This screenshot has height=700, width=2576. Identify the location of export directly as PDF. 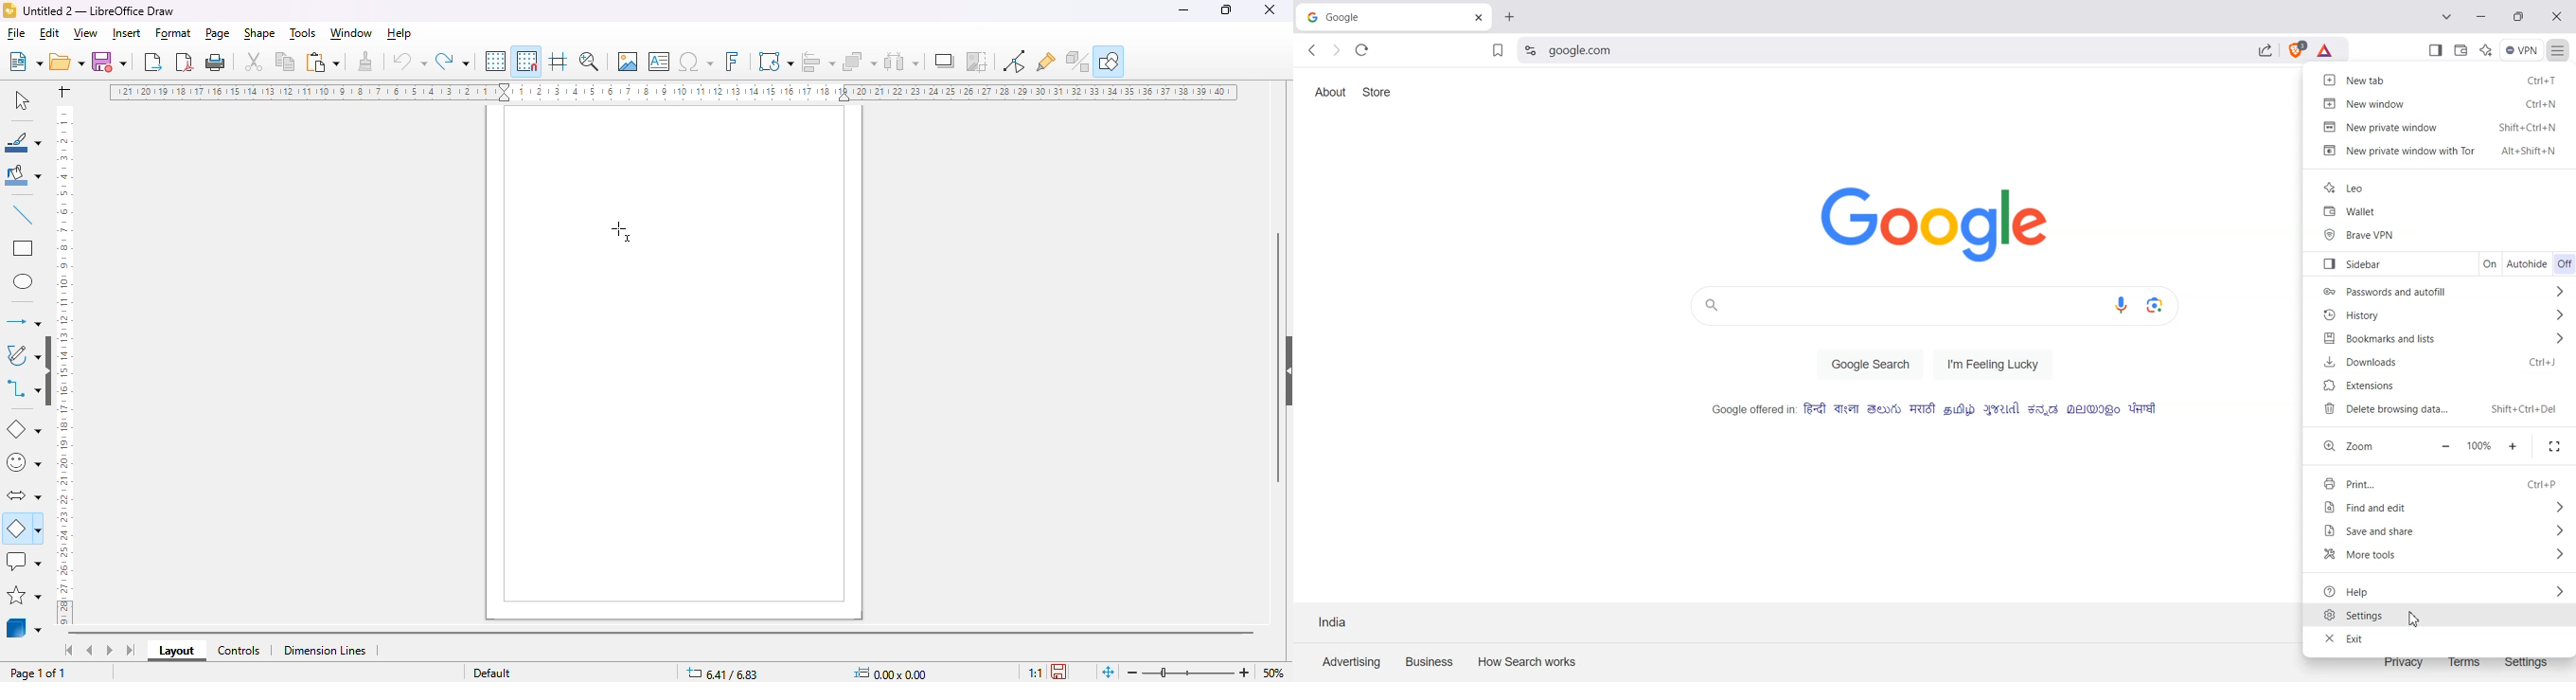
(186, 63).